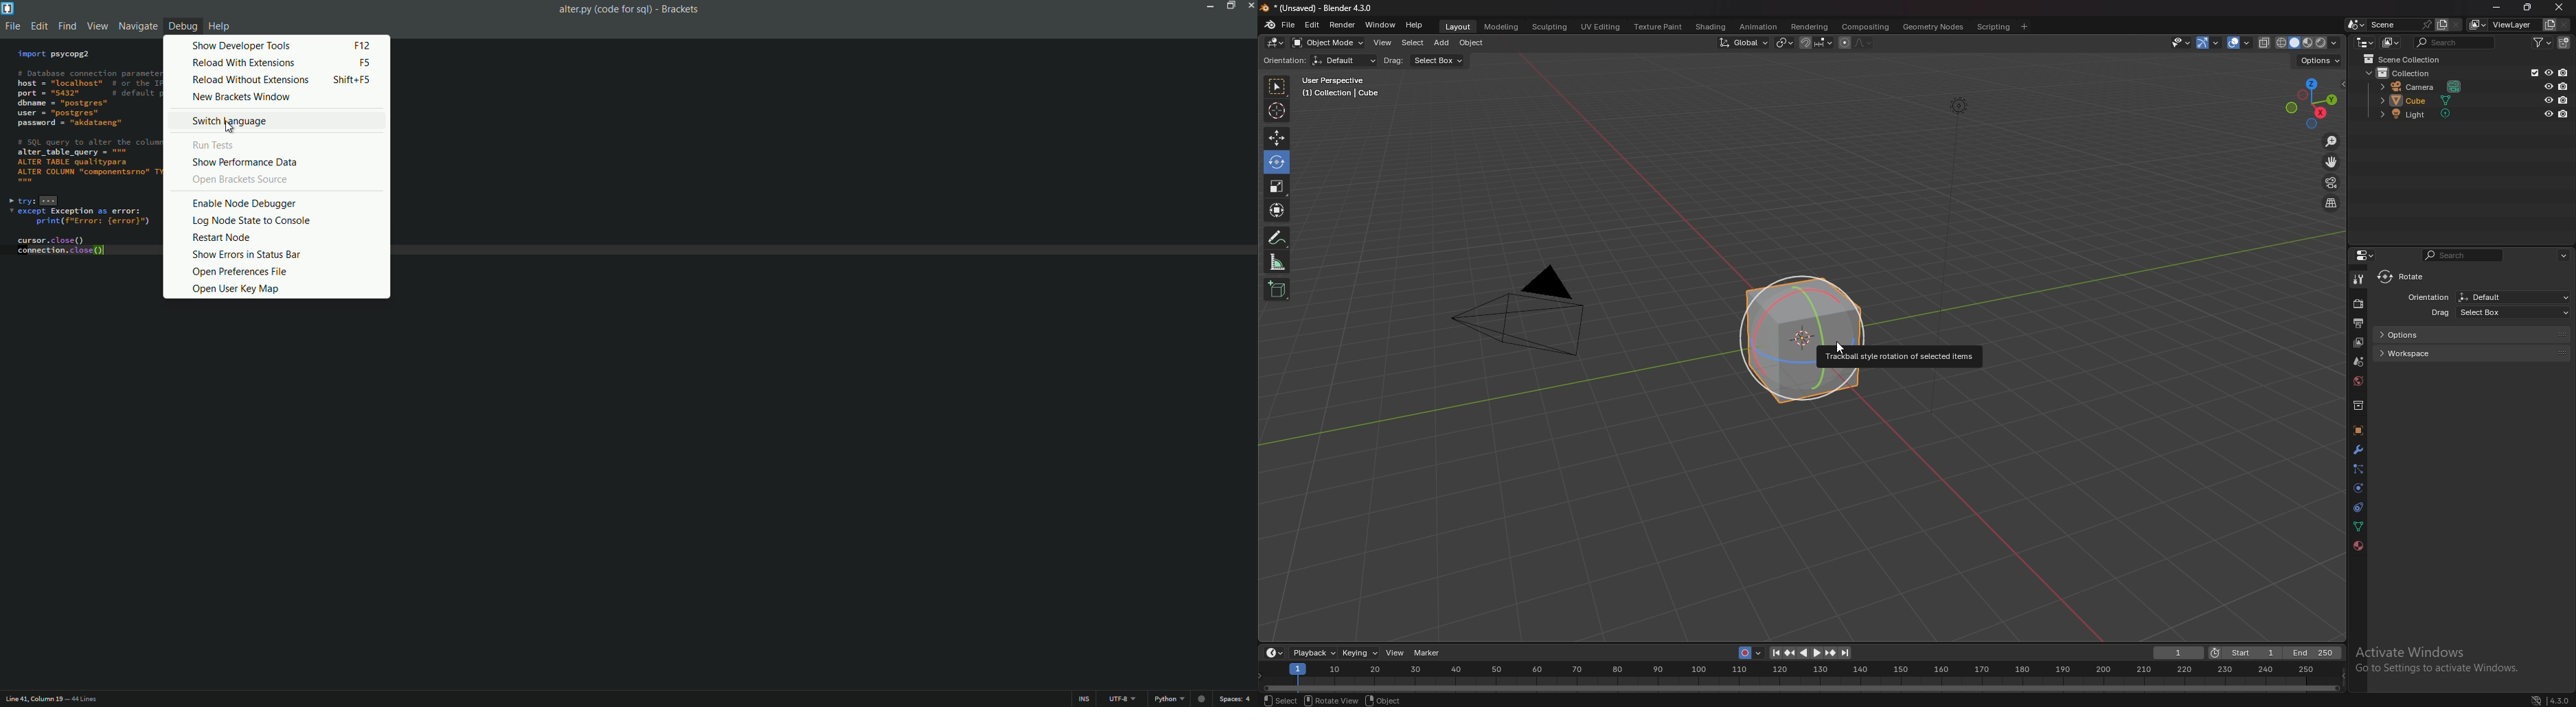 This screenshot has height=728, width=2576. Describe the element at coordinates (2359, 303) in the screenshot. I see `render` at that location.